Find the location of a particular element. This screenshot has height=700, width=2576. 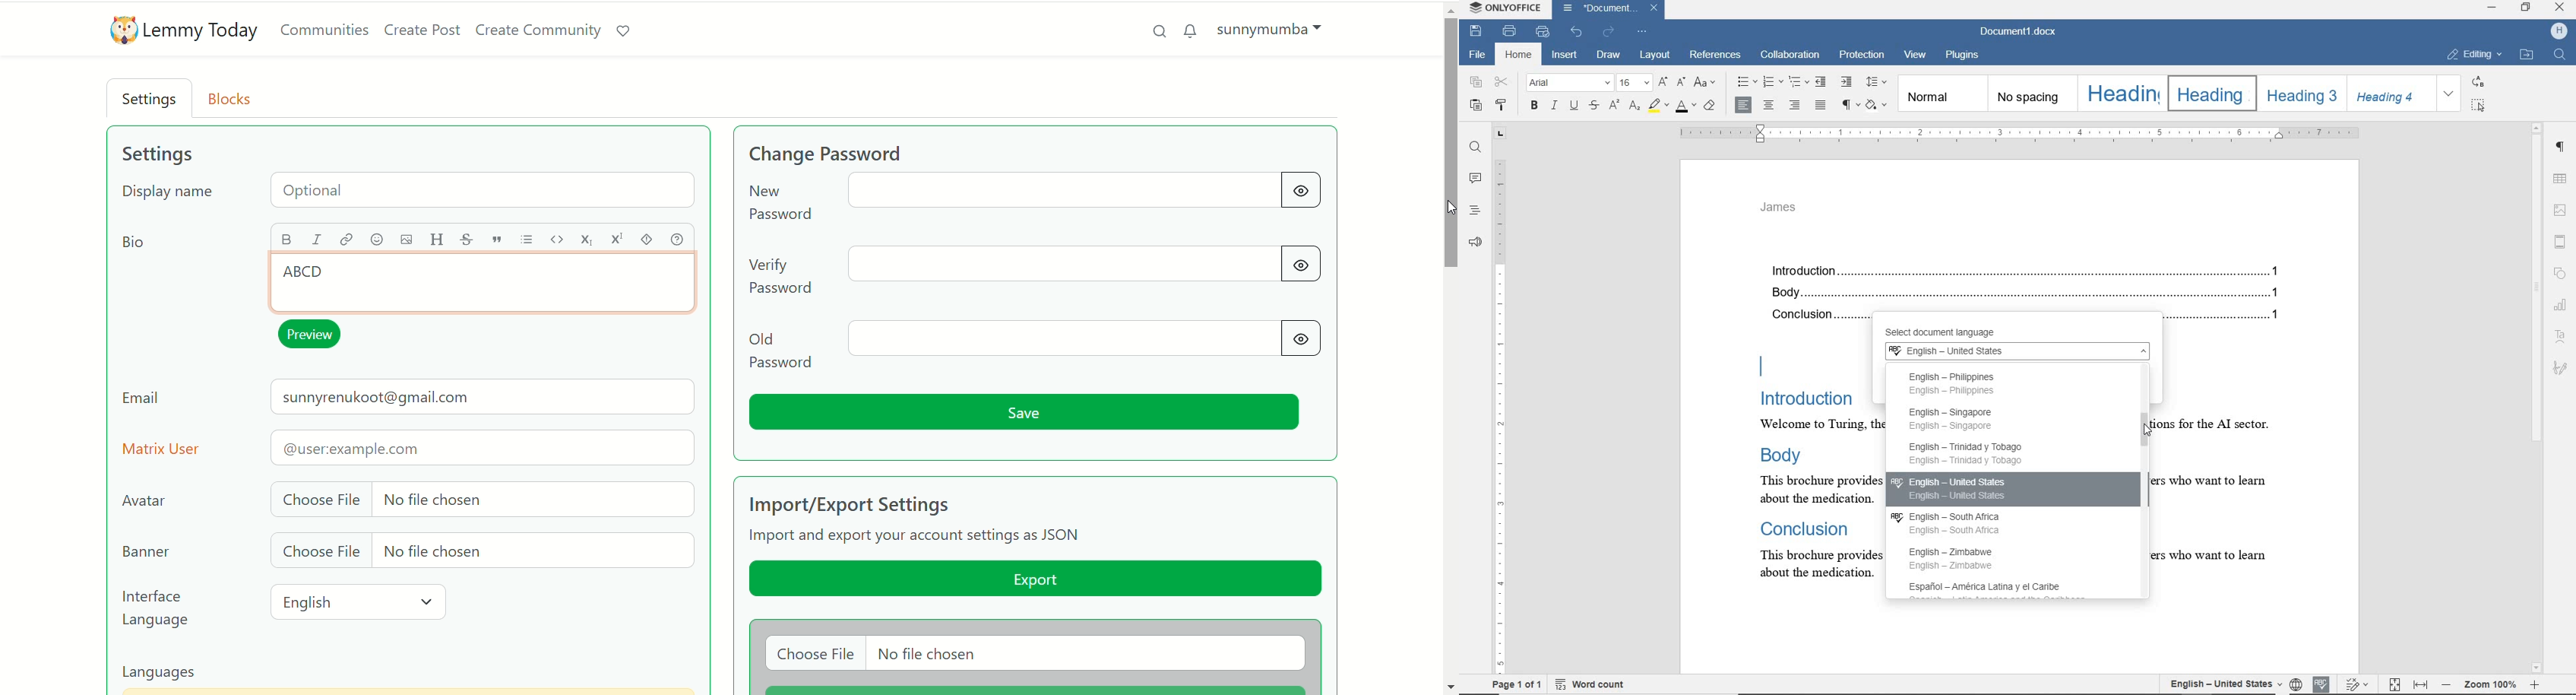

email is located at coordinates (409, 401).